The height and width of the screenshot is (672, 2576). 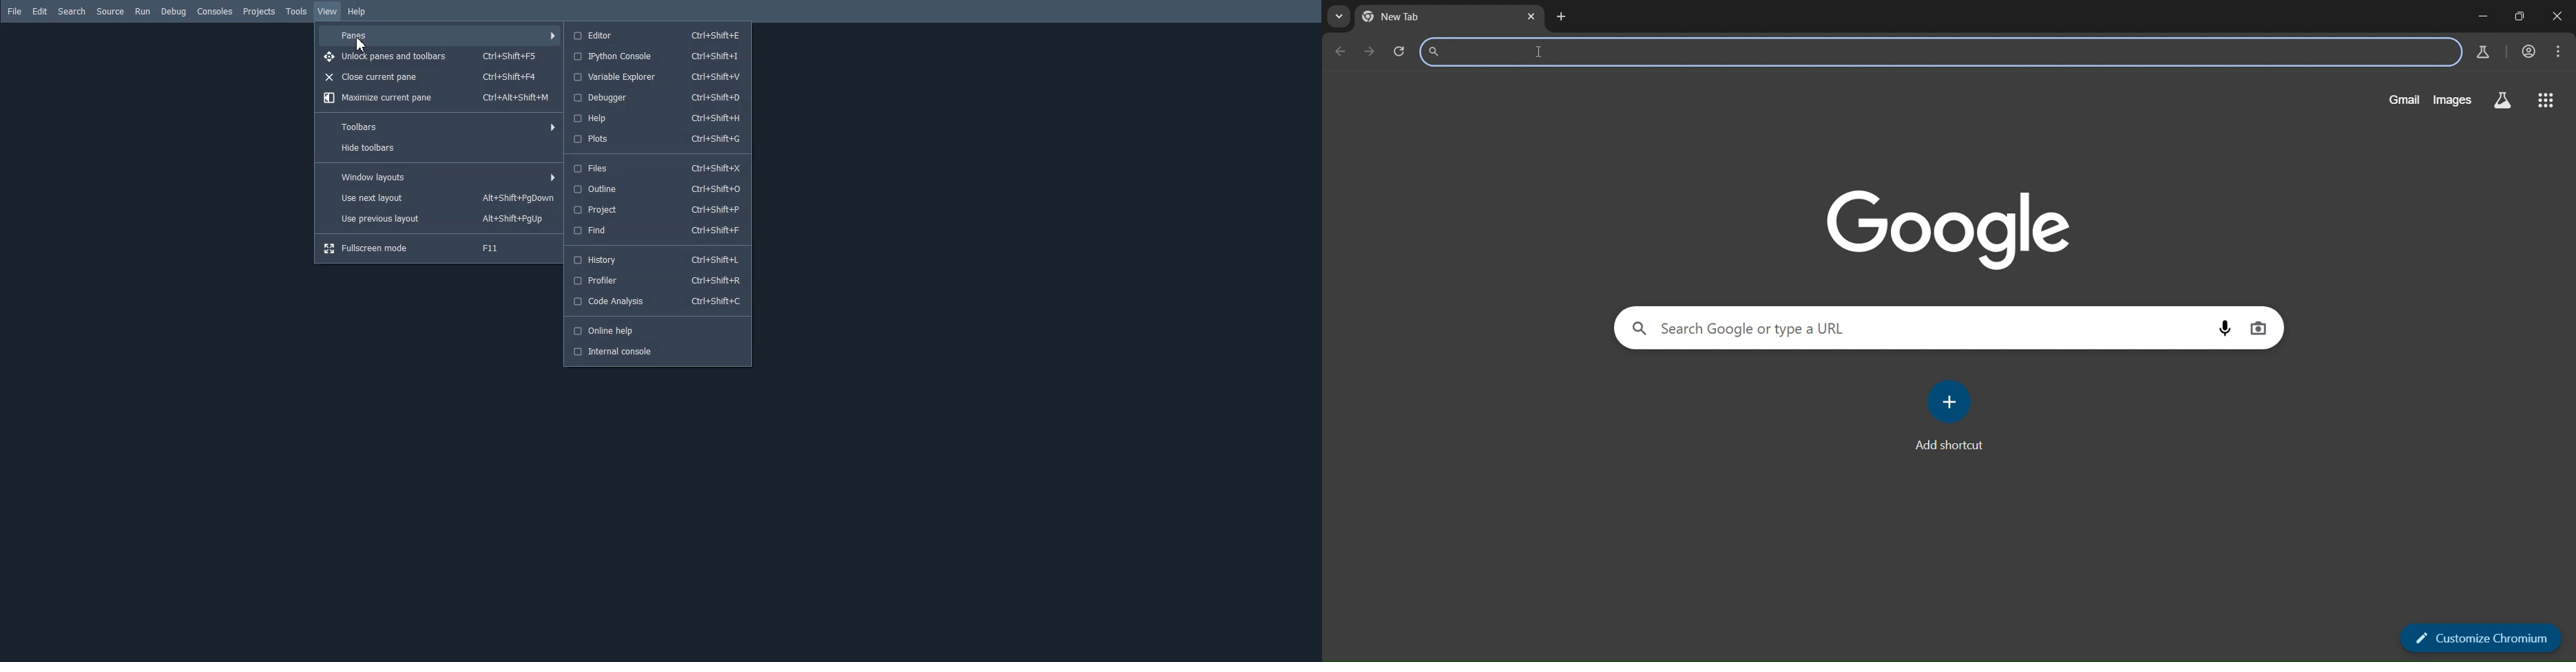 What do you see at coordinates (41, 11) in the screenshot?
I see `Edit` at bounding box center [41, 11].